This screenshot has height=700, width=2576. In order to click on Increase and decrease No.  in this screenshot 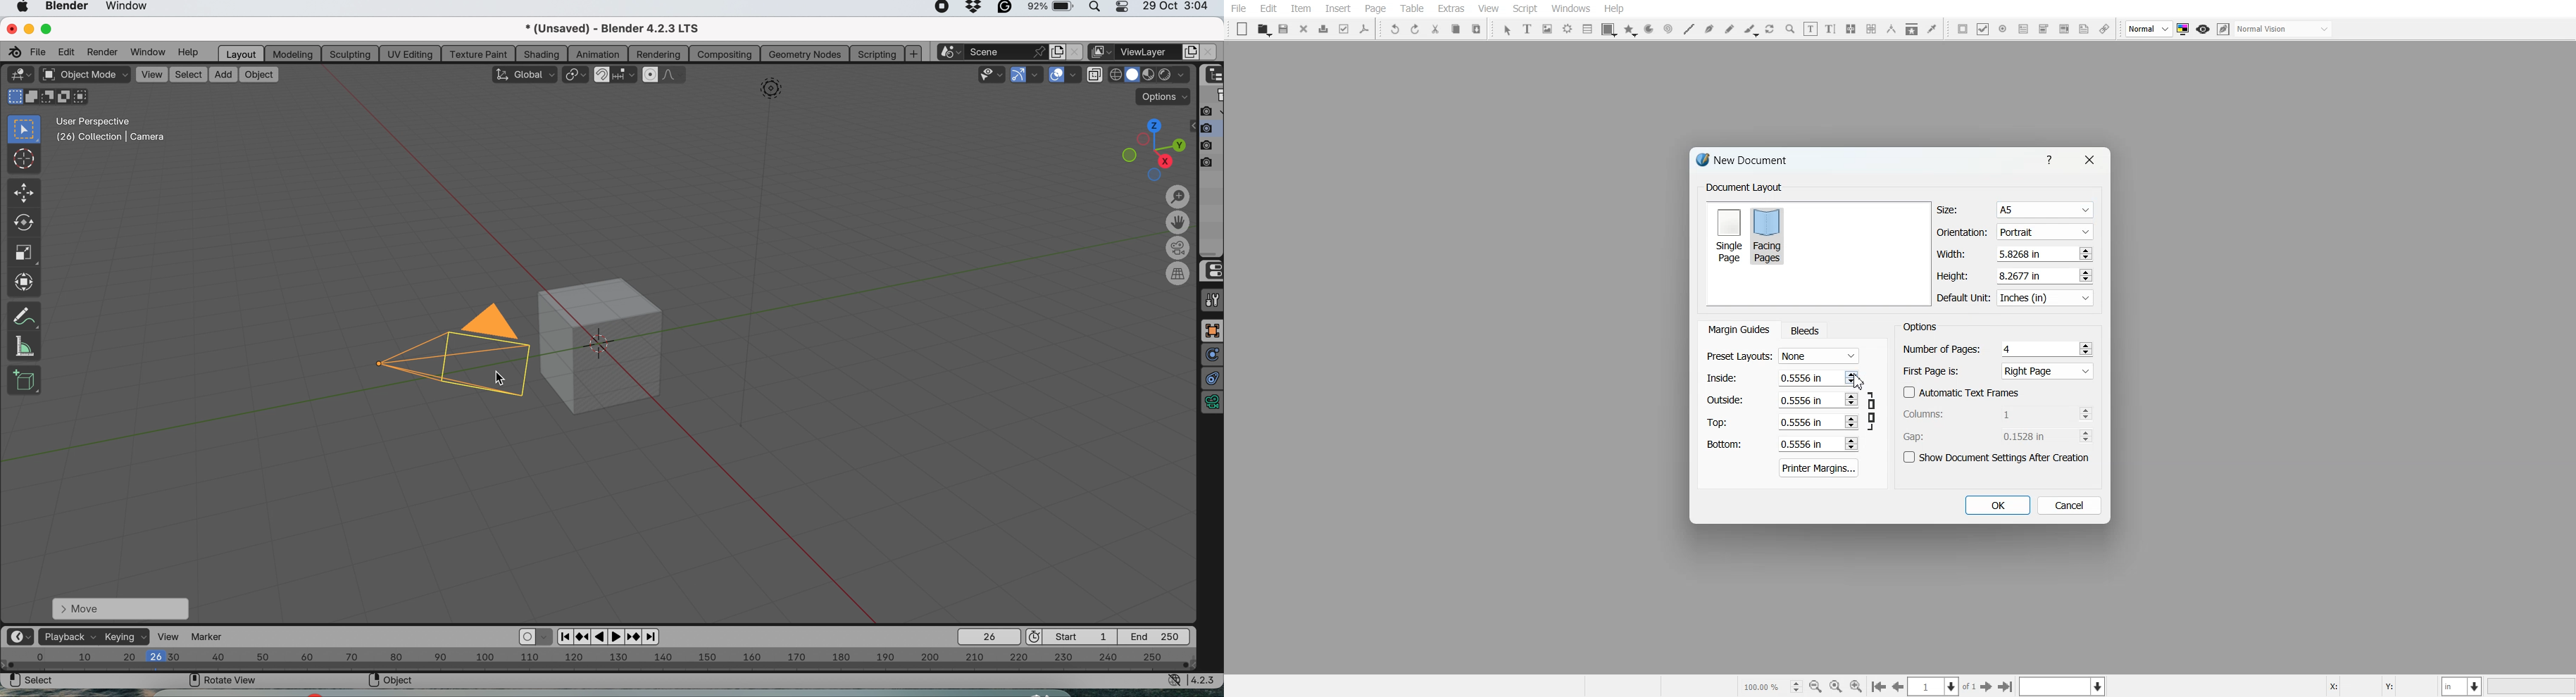, I will do `click(2086, 348)`.